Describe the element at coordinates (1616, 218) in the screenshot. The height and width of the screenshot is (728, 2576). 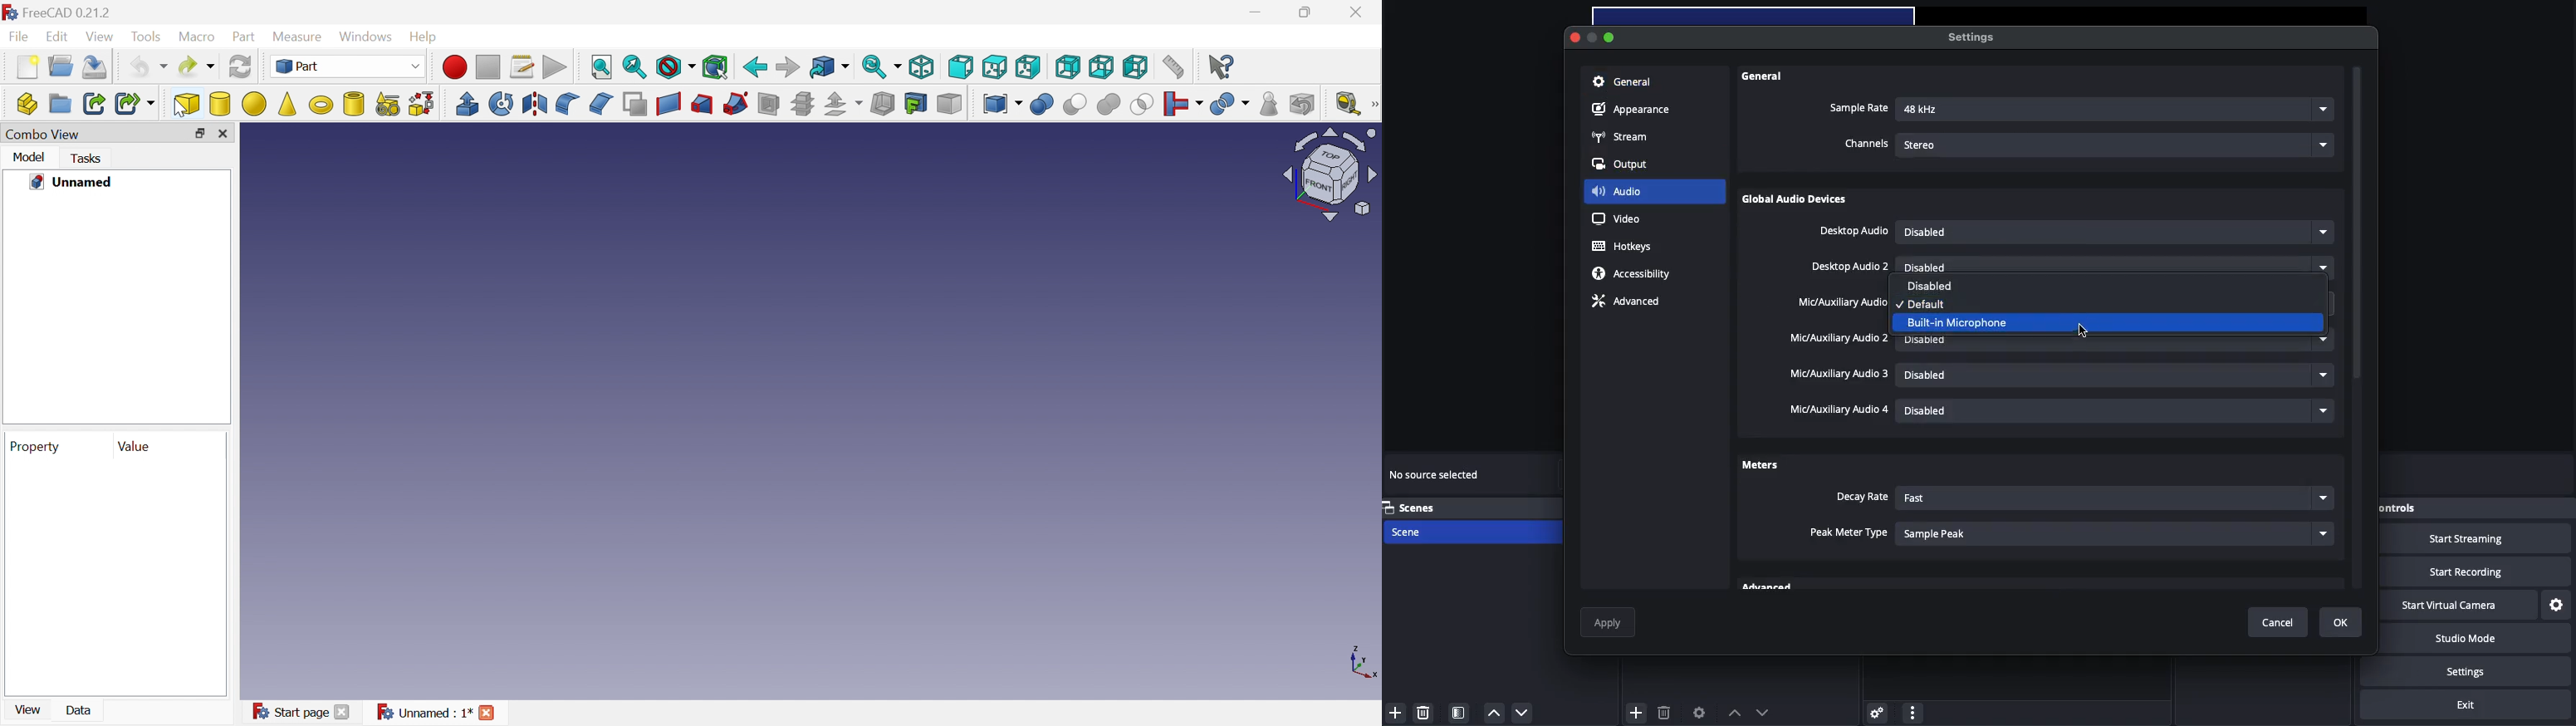
I see `Video` at that location.